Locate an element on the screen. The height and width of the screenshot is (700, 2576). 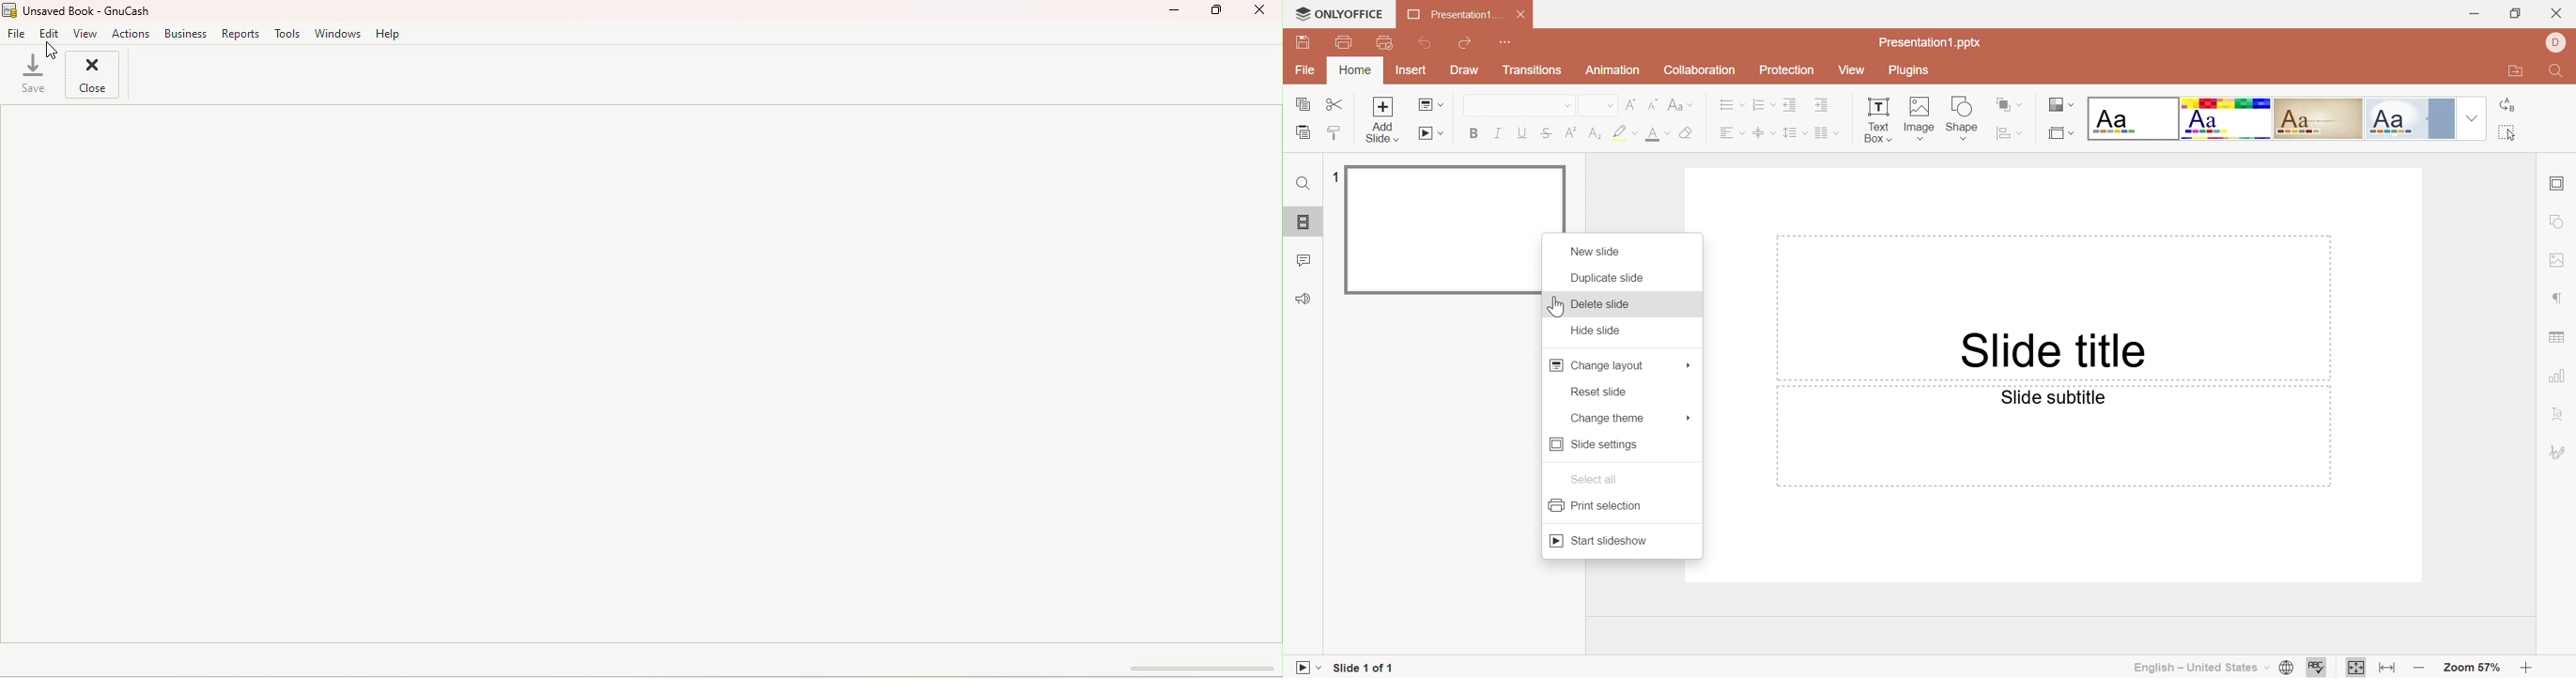
Italic is located at coordinates (1497, 132).